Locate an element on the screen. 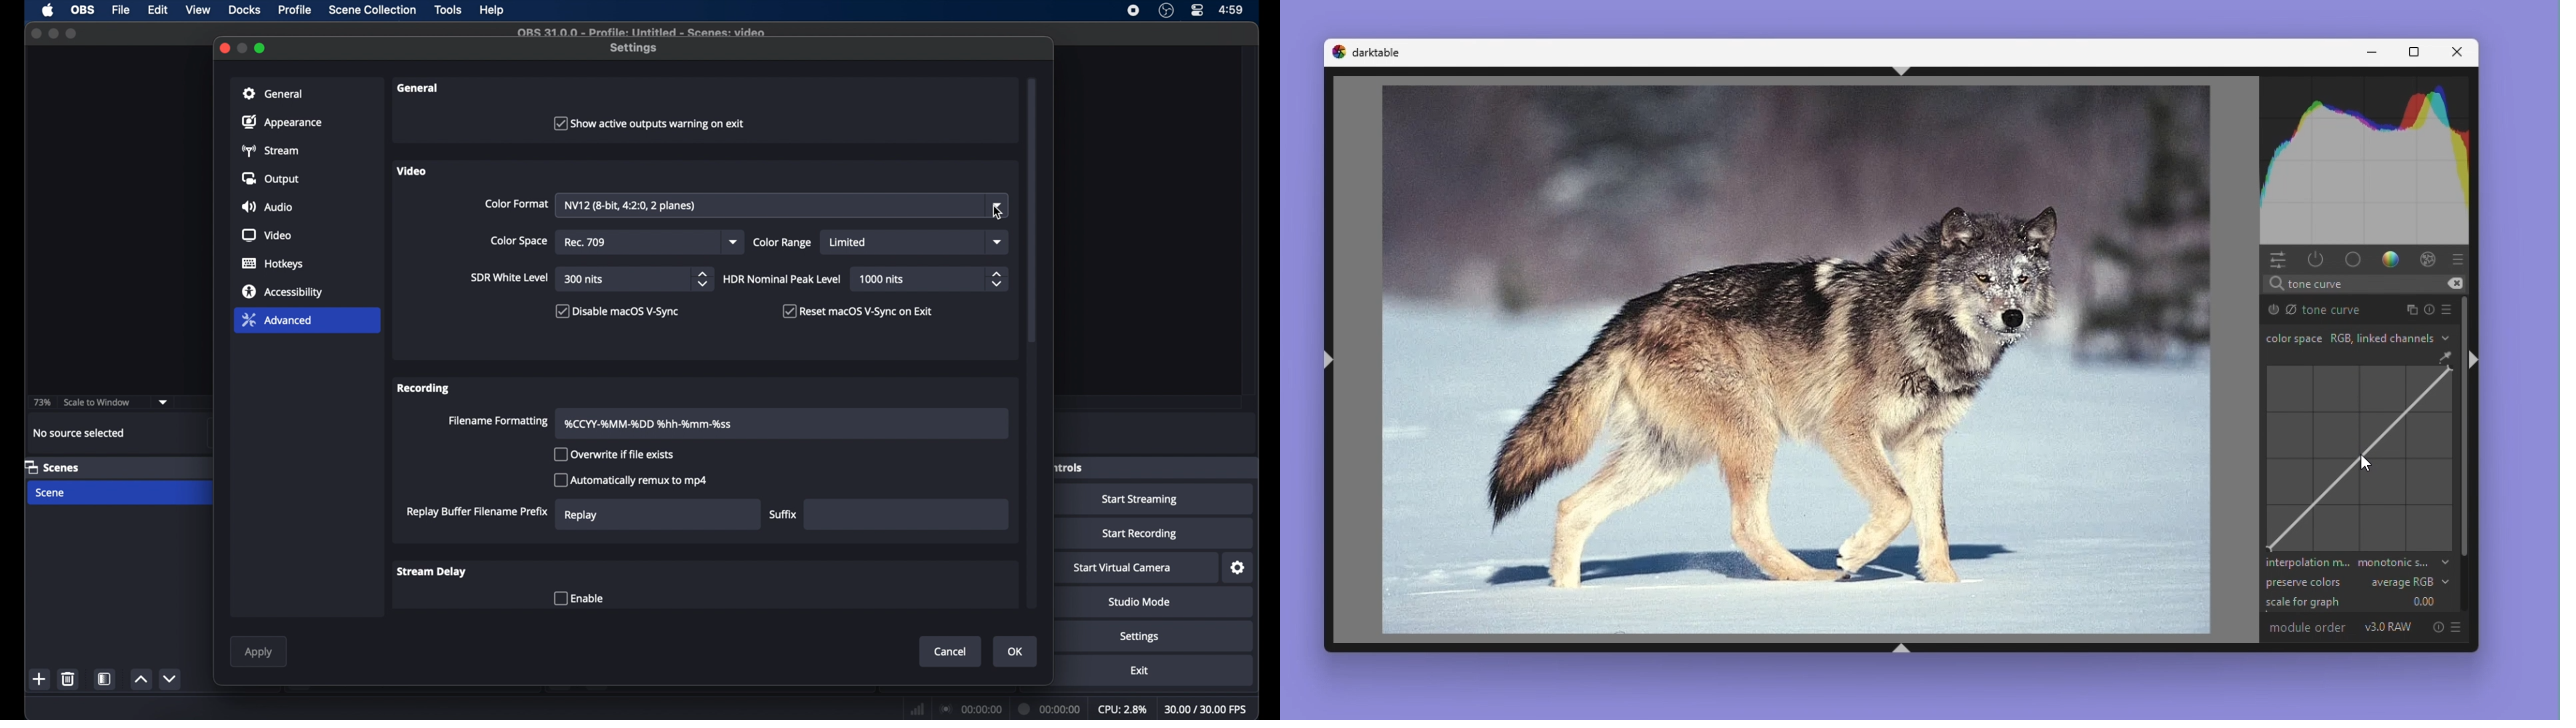  00:00:00 is located at coordinates (971, 709).